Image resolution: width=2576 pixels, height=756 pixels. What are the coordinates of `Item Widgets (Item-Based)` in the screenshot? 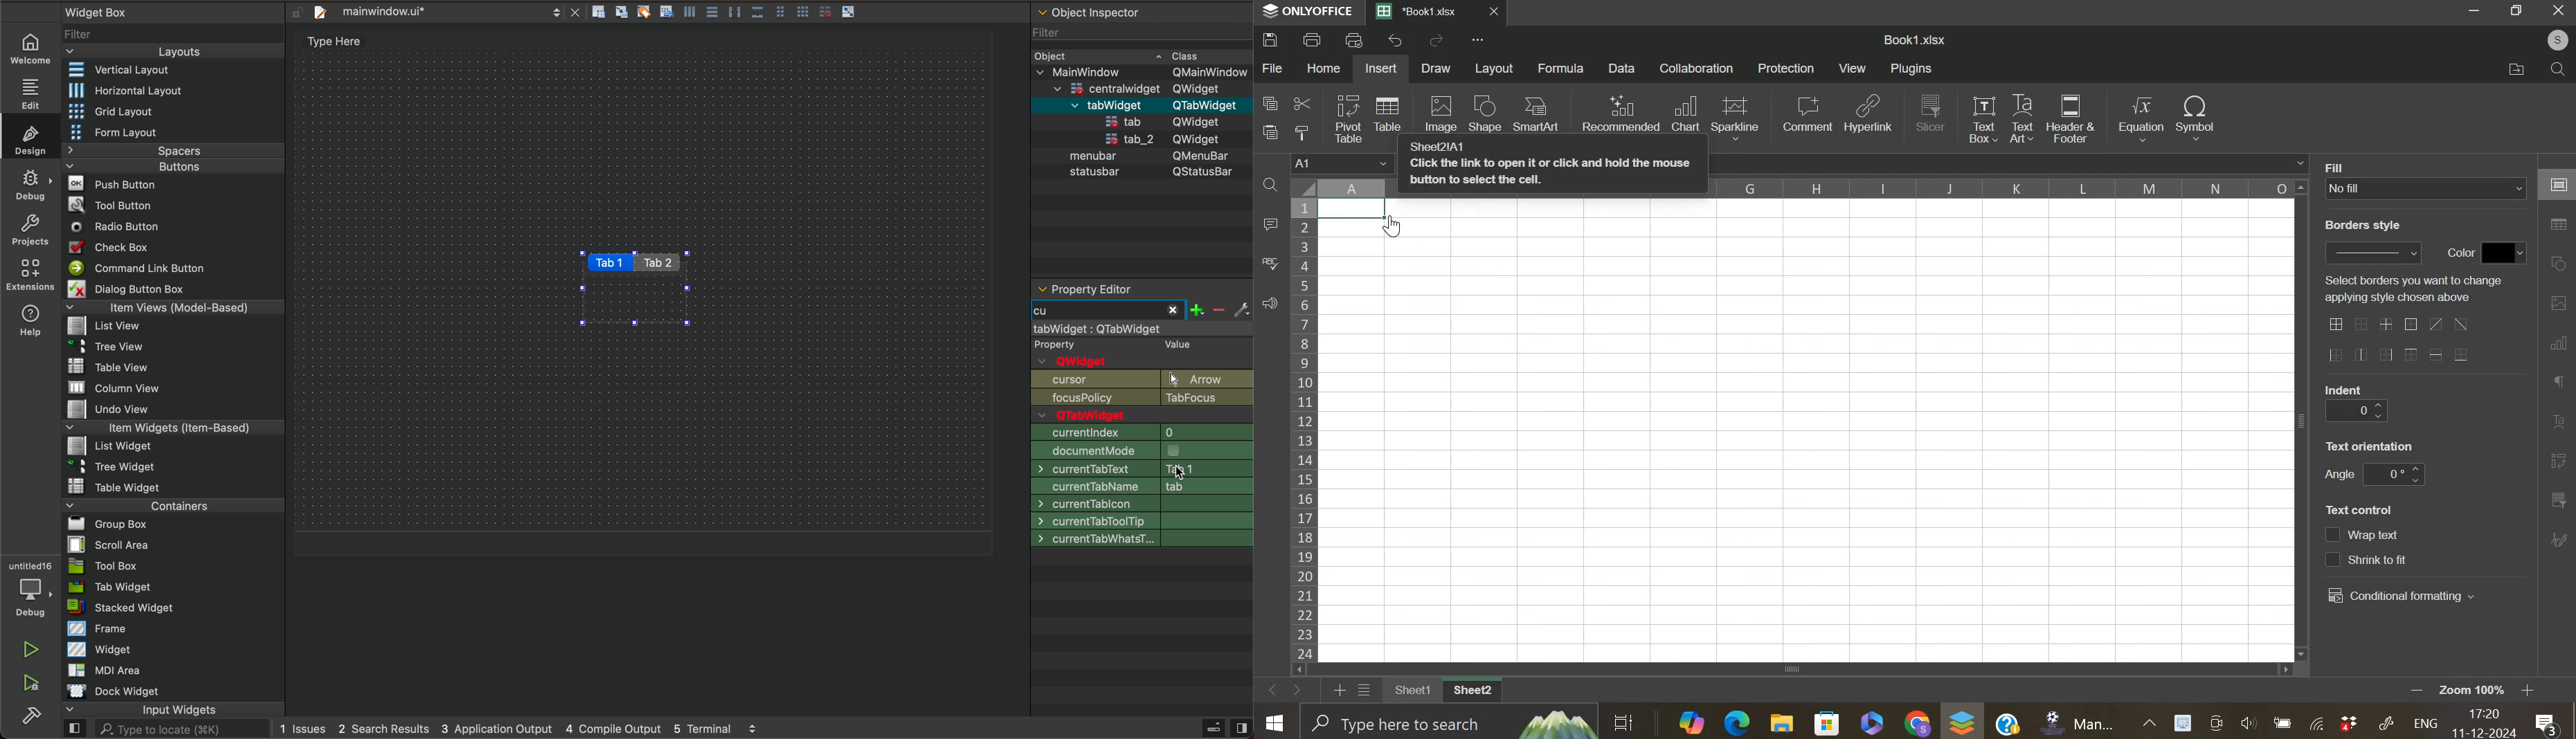 It's located at (175, 427).